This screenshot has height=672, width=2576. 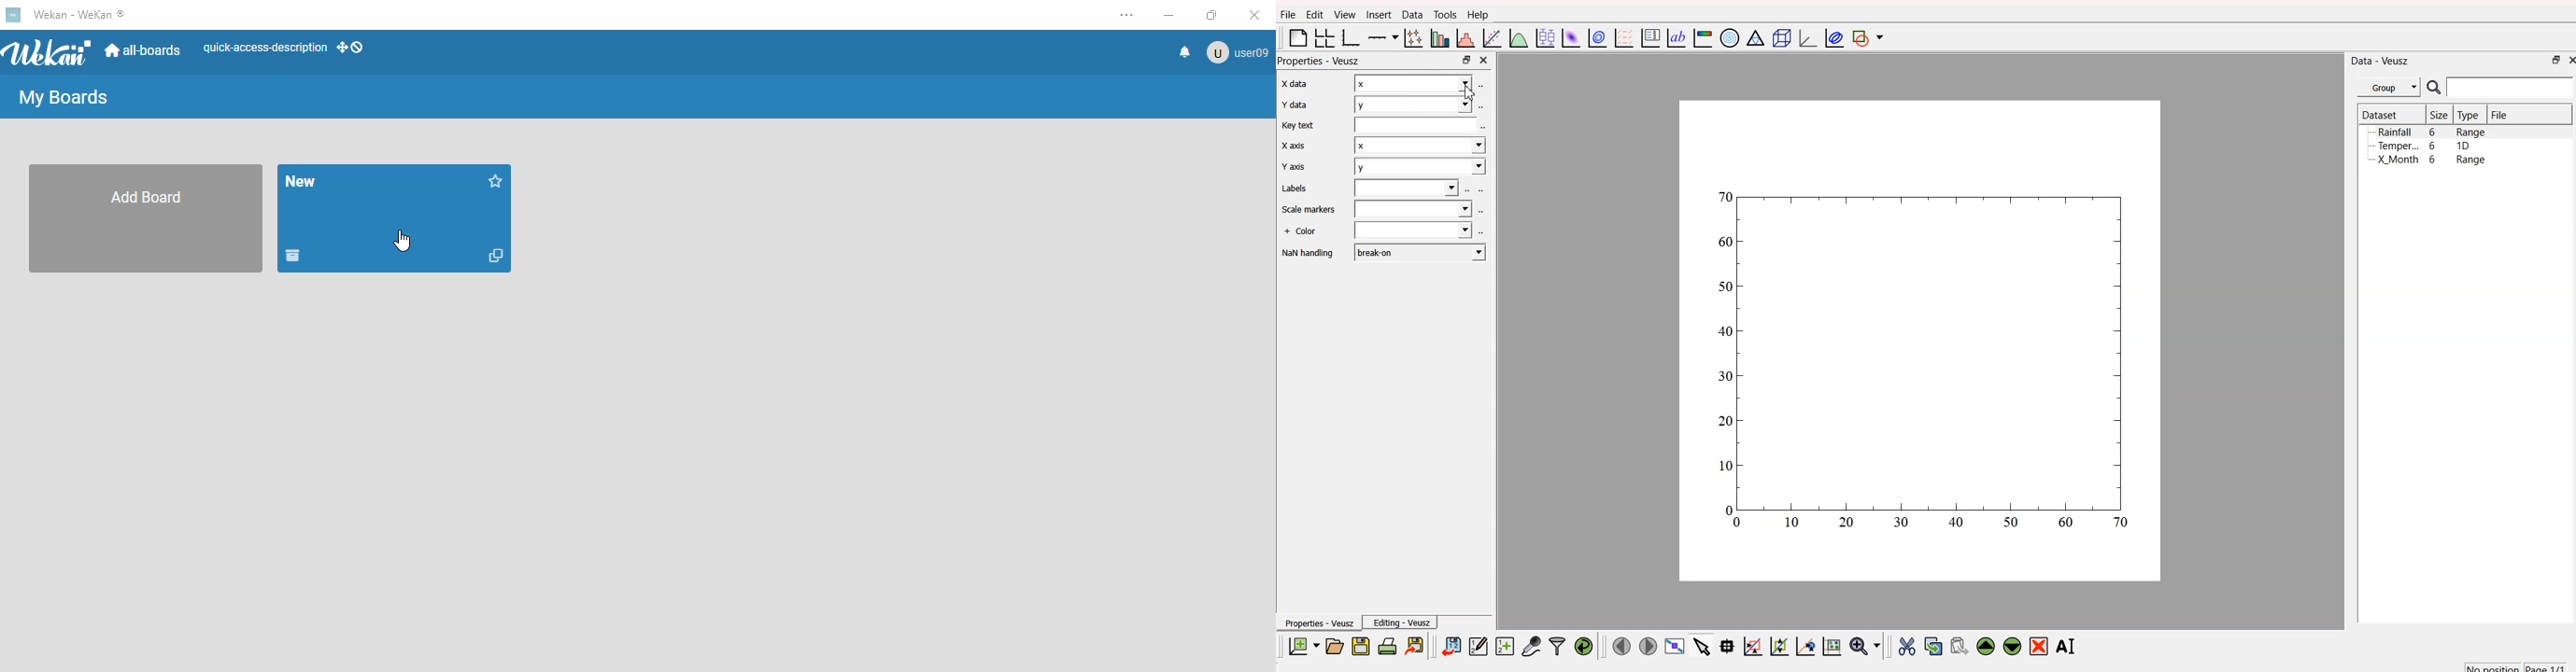 I want to click on import data, so click(x=1452, y=647).